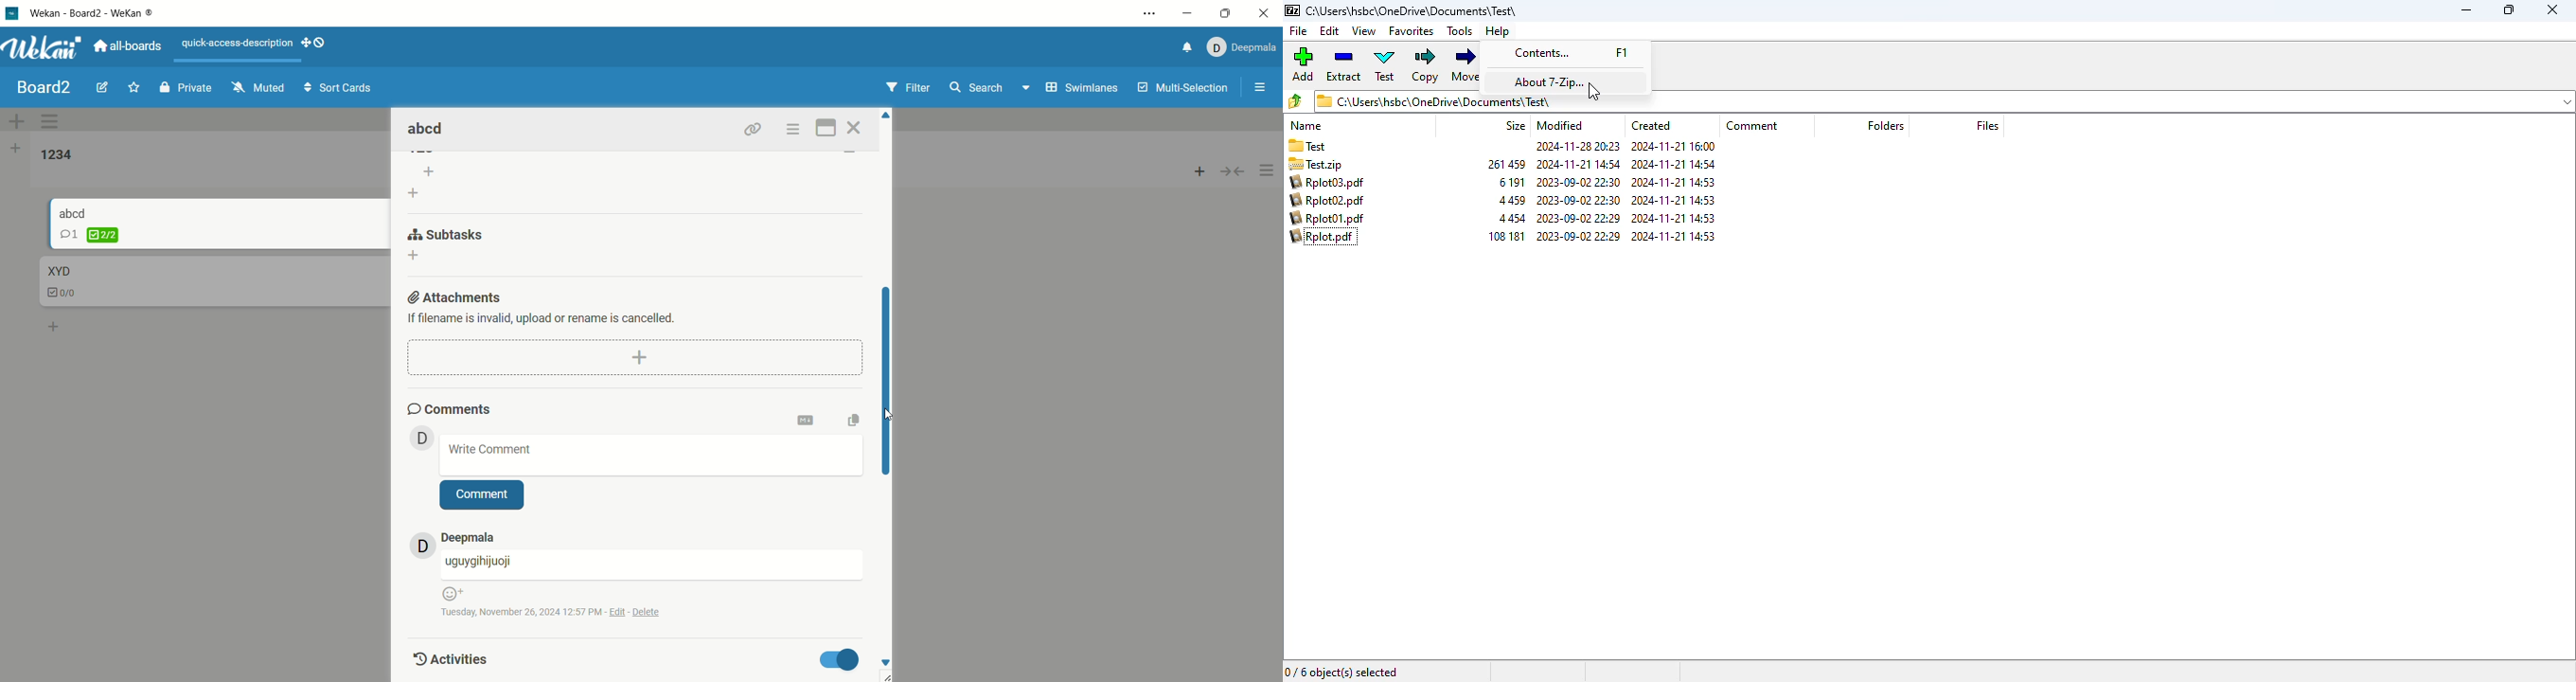 The image size is (2576, 700). What do you see at coordinates (911, 88) in the screenshot?
I see `filter` at bounding box center [911, 88].